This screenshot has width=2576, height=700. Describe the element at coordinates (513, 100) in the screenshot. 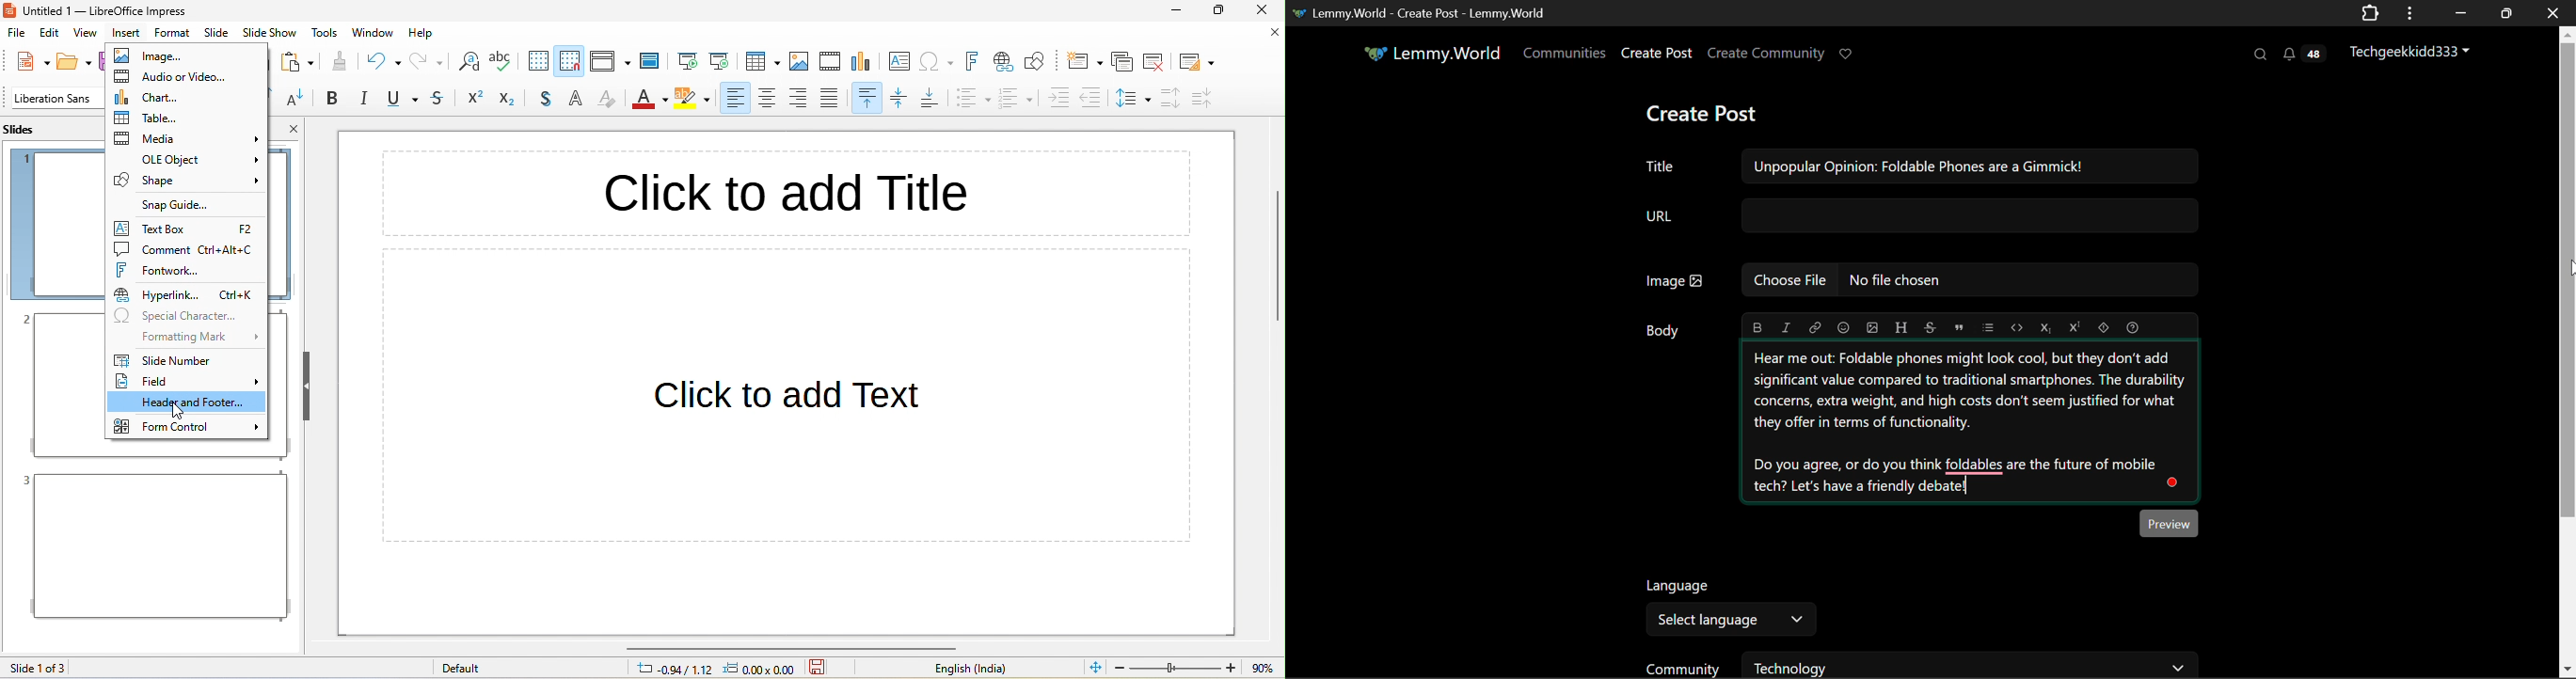

I see `subscript` at that location.